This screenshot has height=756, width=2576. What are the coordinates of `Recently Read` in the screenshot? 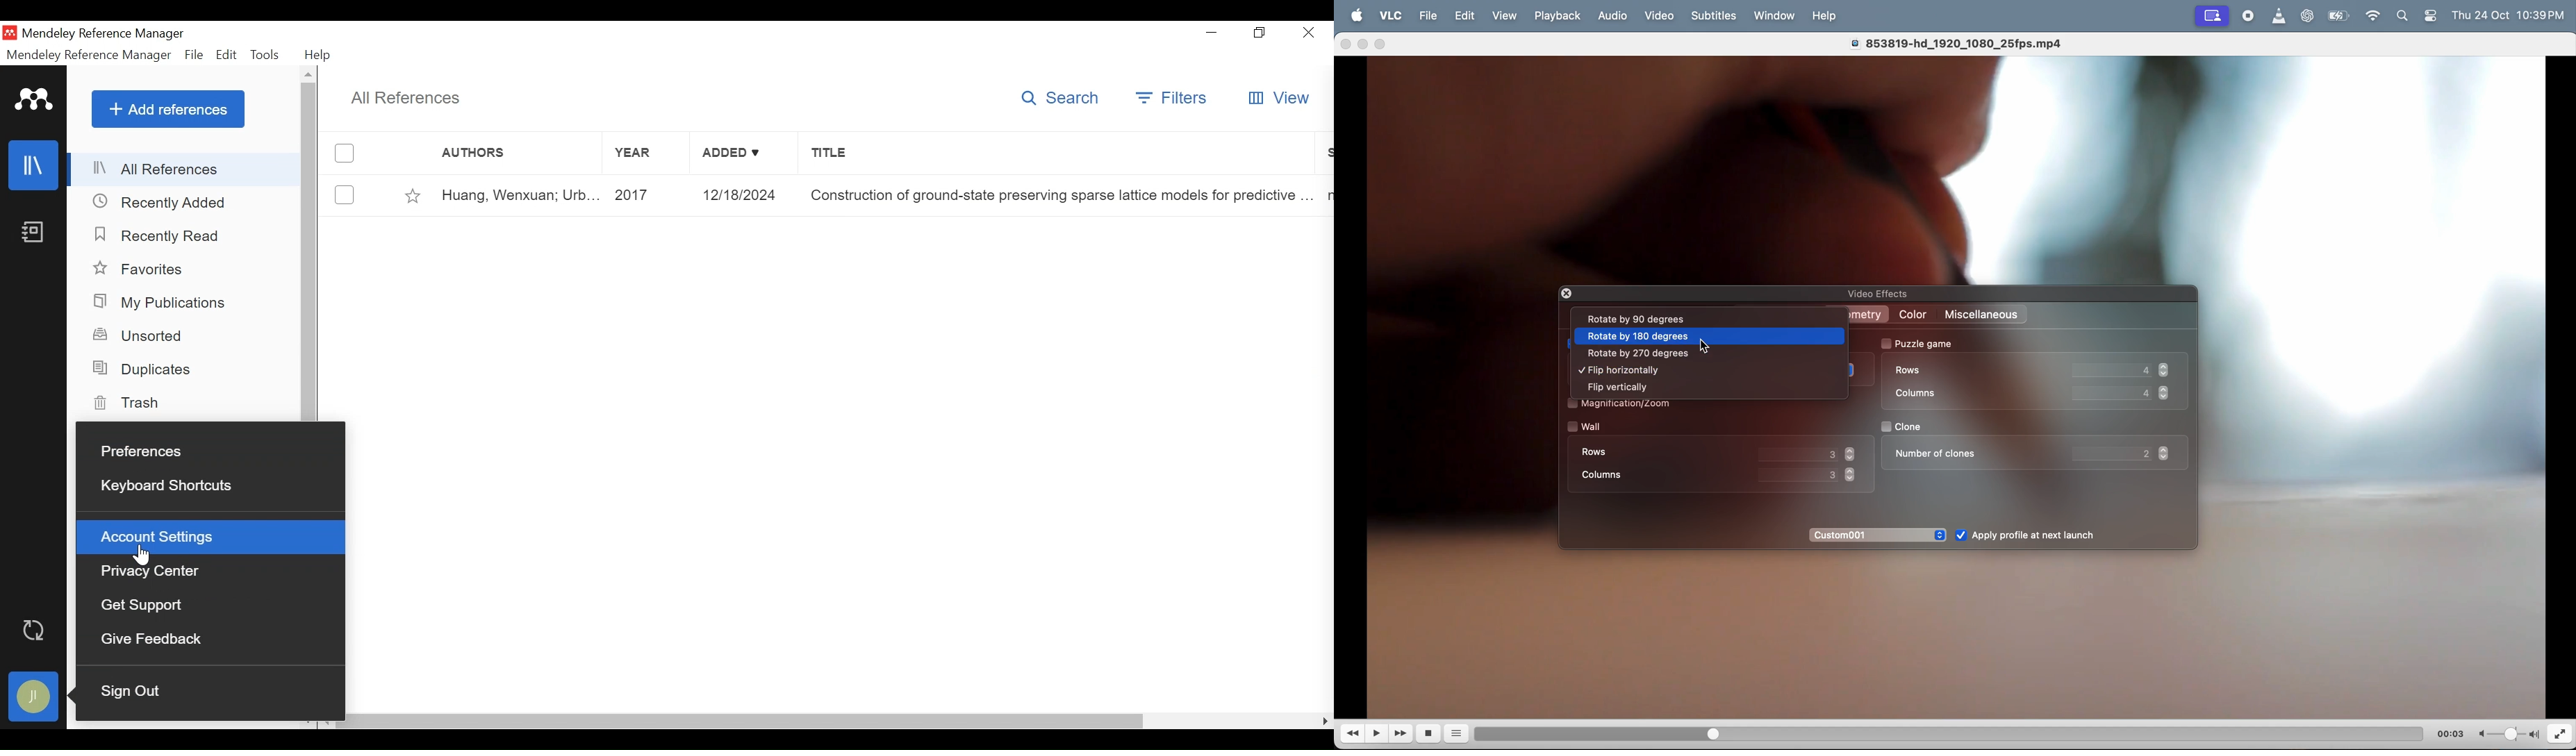 It's located at (159, 235).